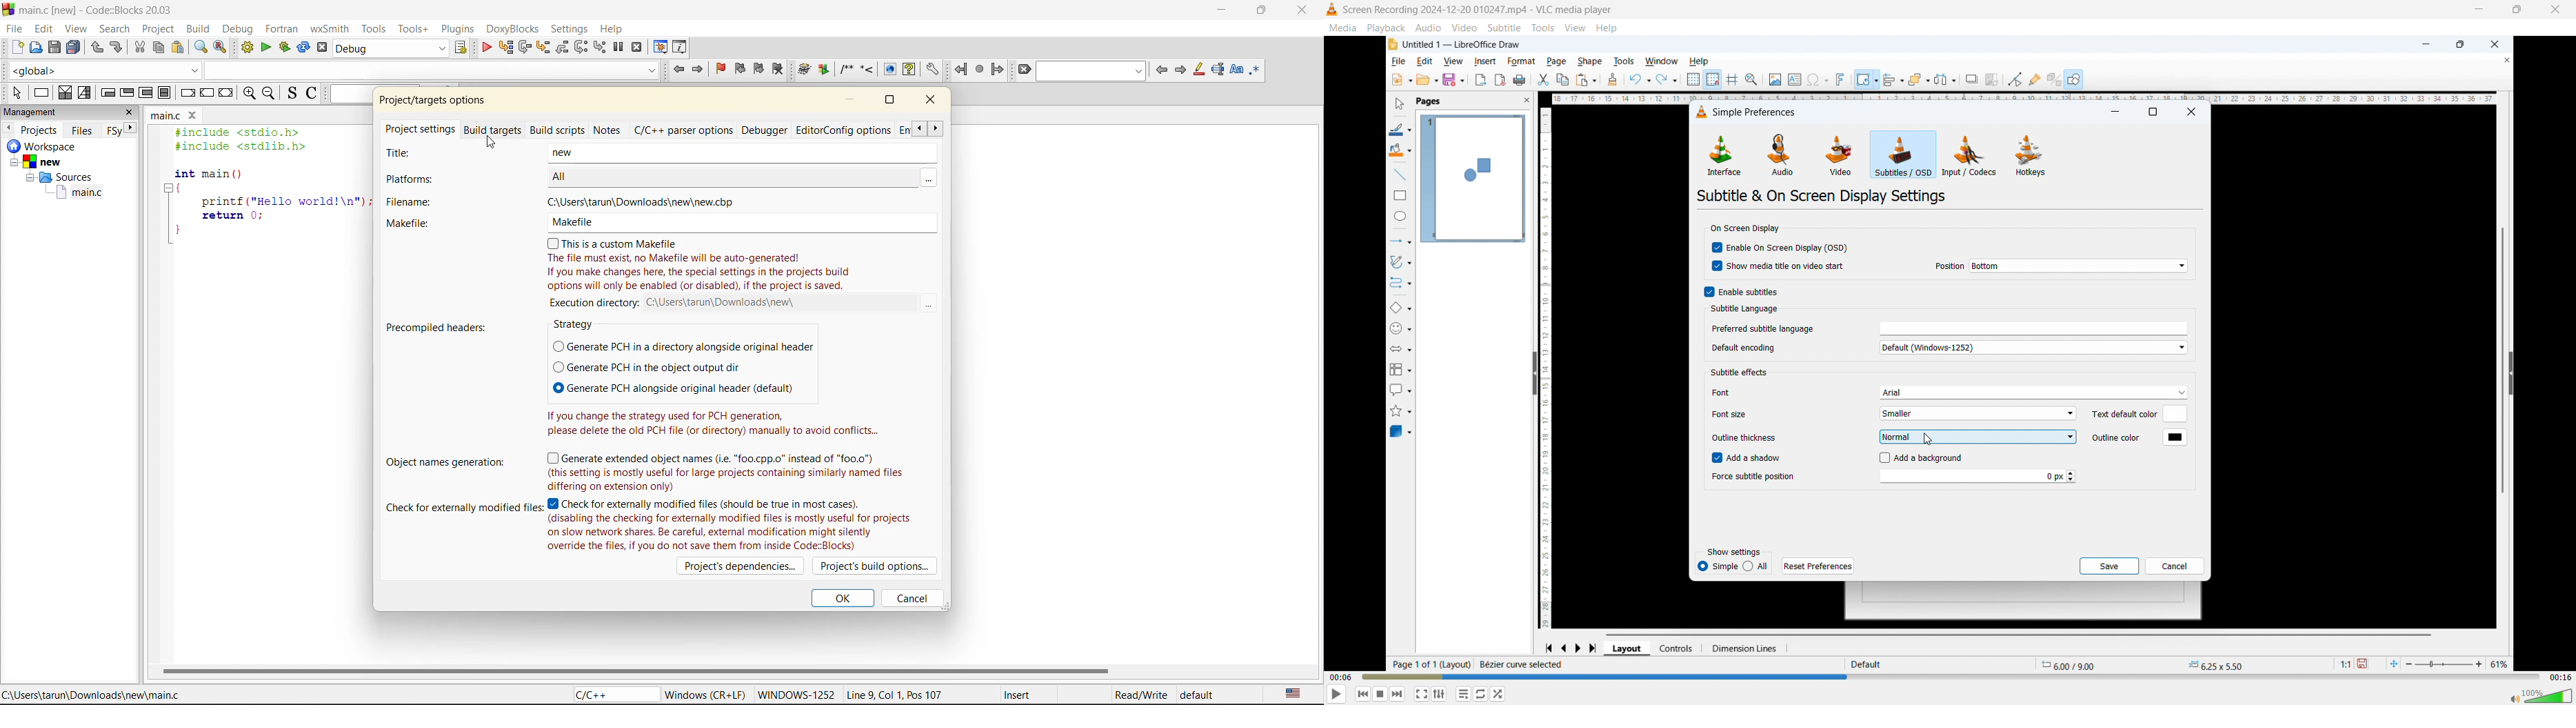 This screenshot has height=728, width=2576. I want to click on #include <stdio.h>

#include <stdlib.h>

int main ()

{
printf ("Hello world!\n");
return 0;

}, so click(265, 190).